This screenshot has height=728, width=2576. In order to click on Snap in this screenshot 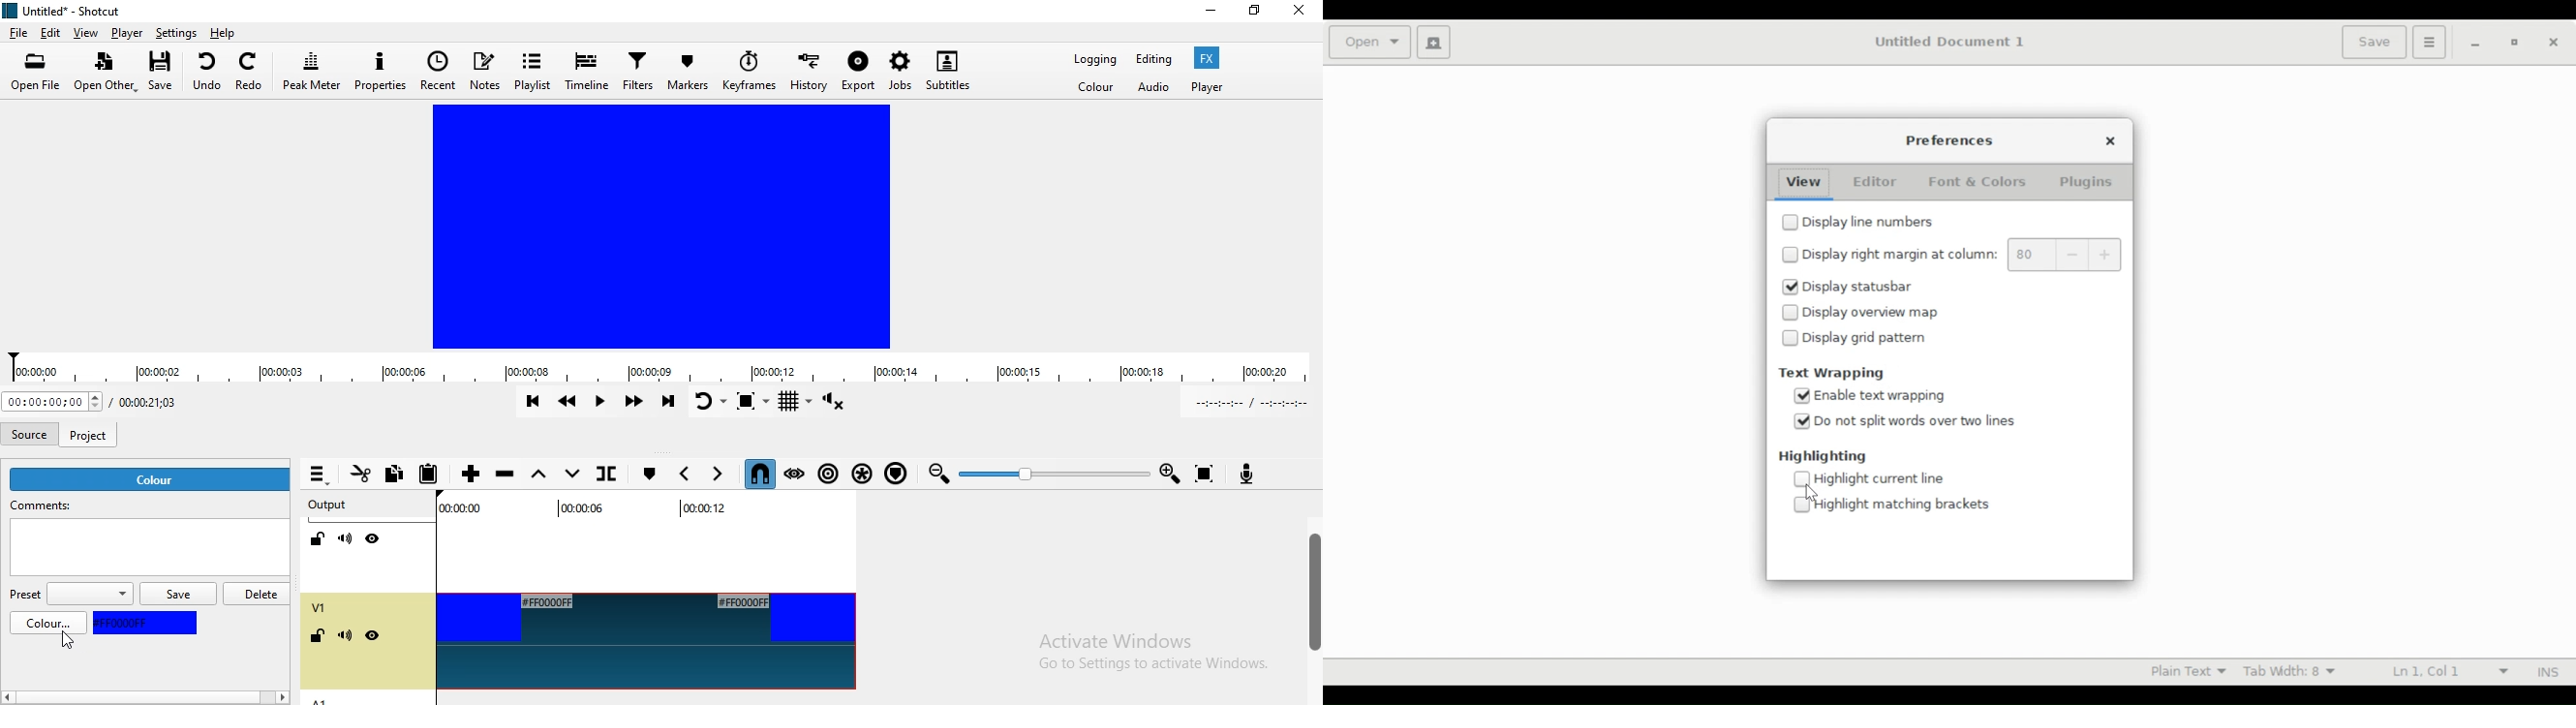, I will do `click(757, 474)`.